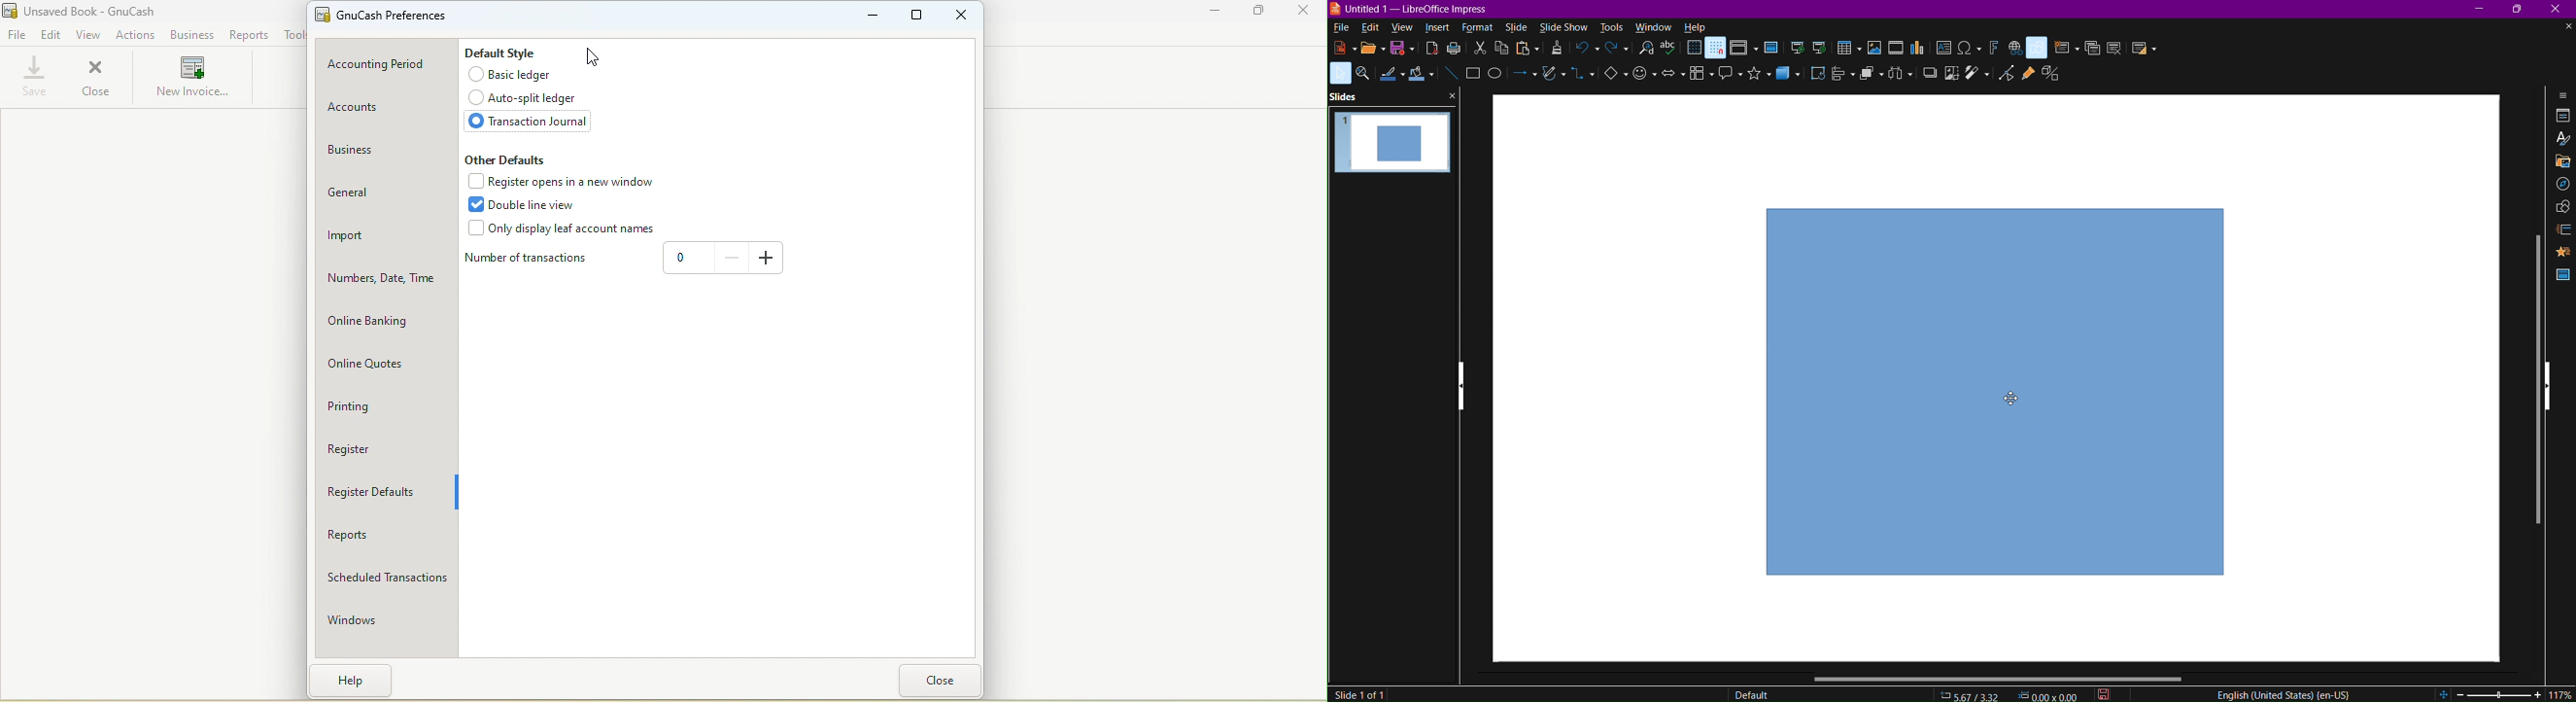  Describe the element at coordinates (1582, 79) in the screenshot. I see `Connectors` at that location.